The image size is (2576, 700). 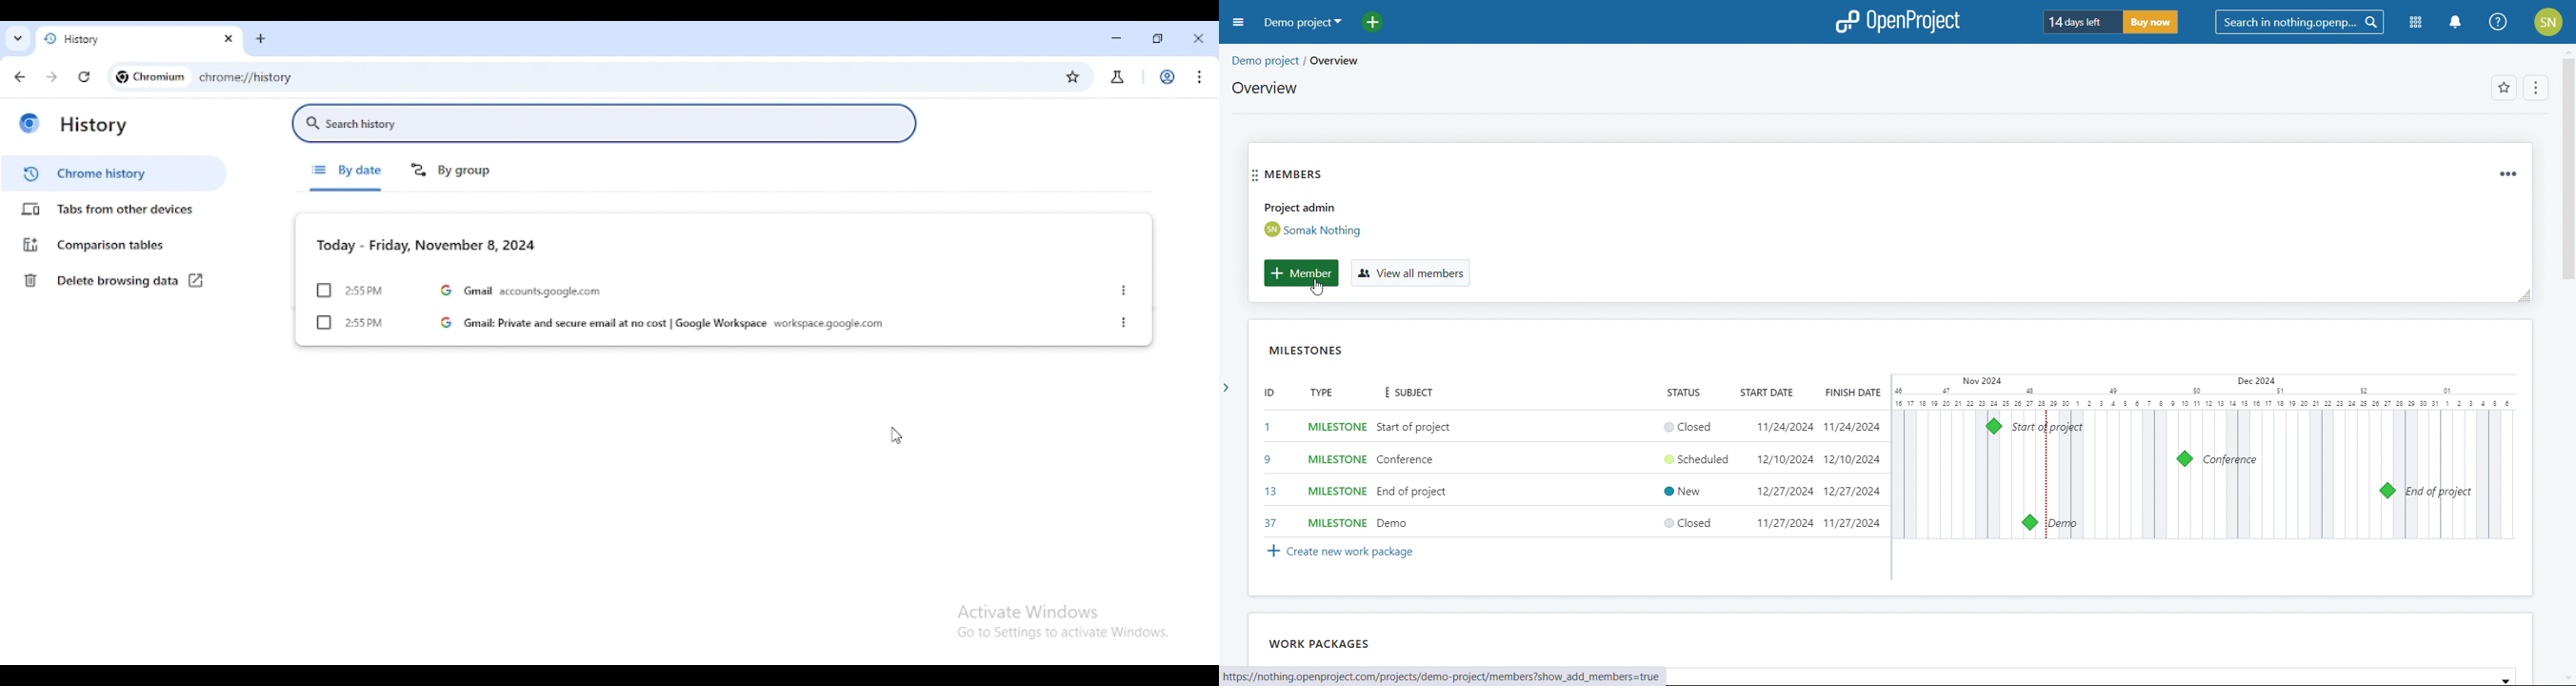 What do you see at coordinates (1336, 523) in the screenshot?
I see `MILESTONE` at bounding box center [1336, 523].